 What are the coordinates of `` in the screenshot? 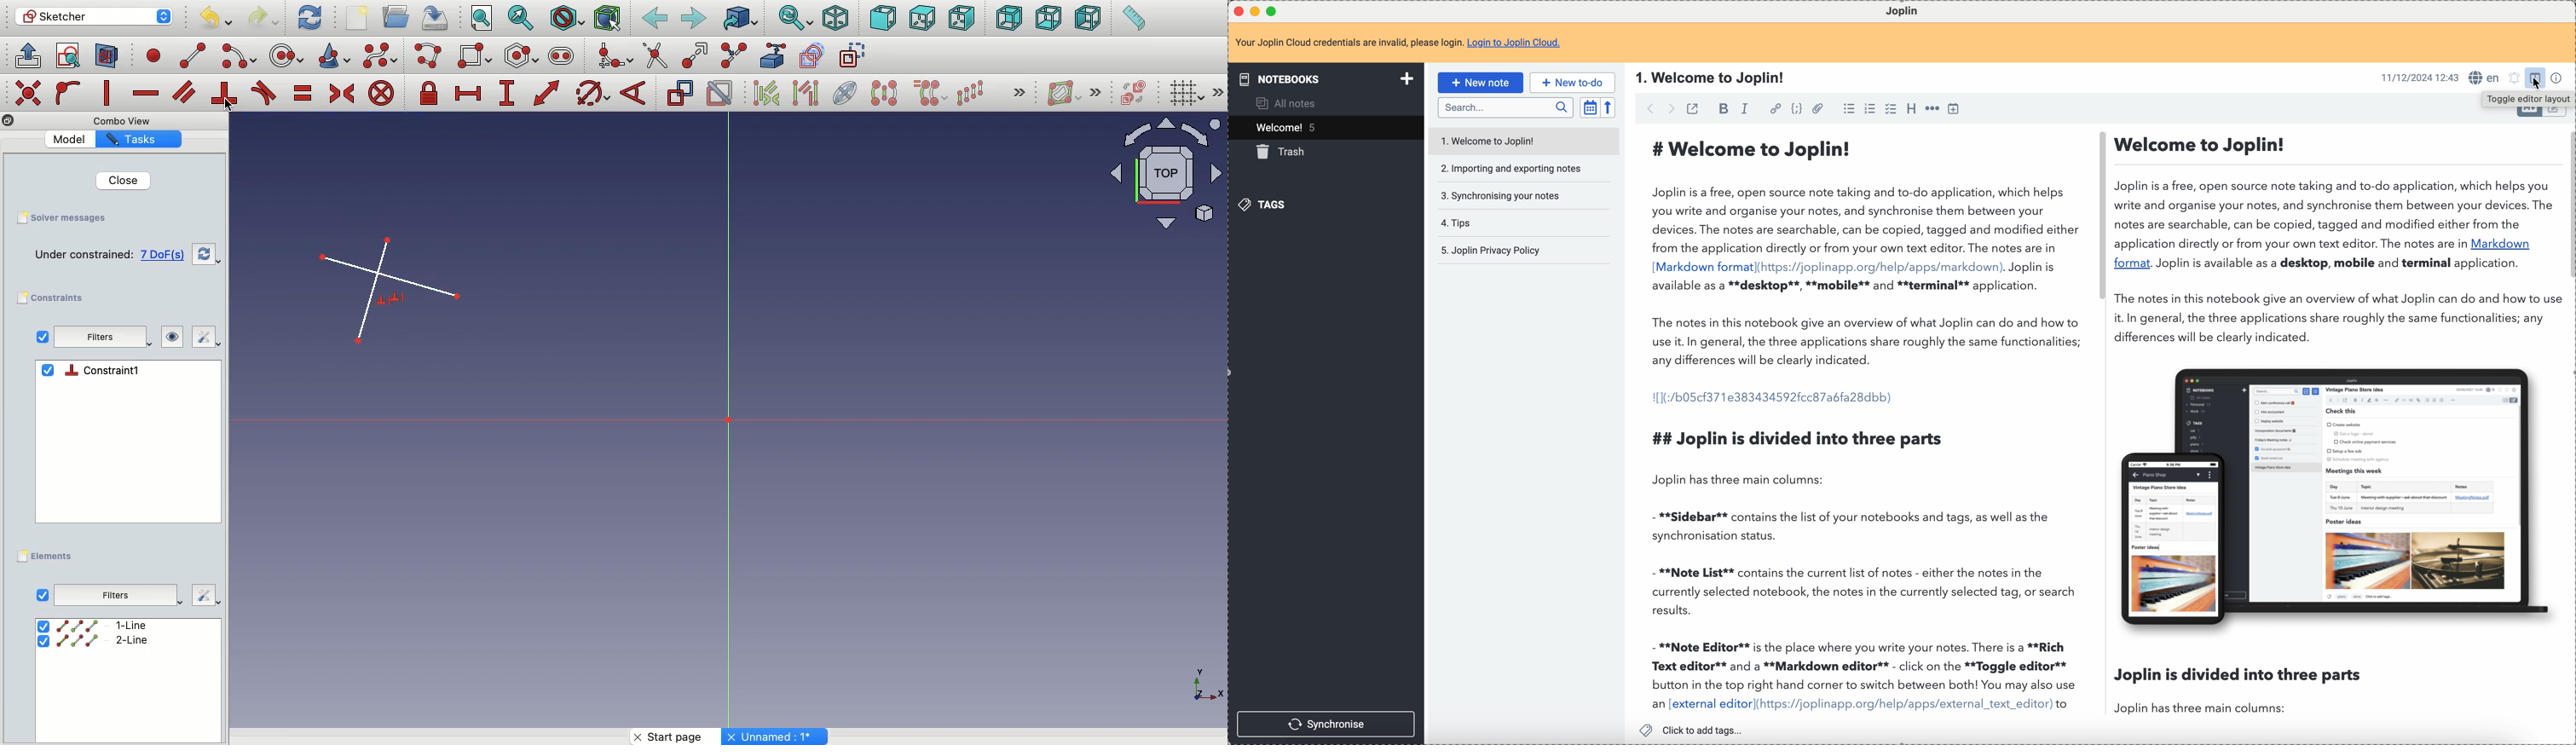 It's located at (1158, 181).